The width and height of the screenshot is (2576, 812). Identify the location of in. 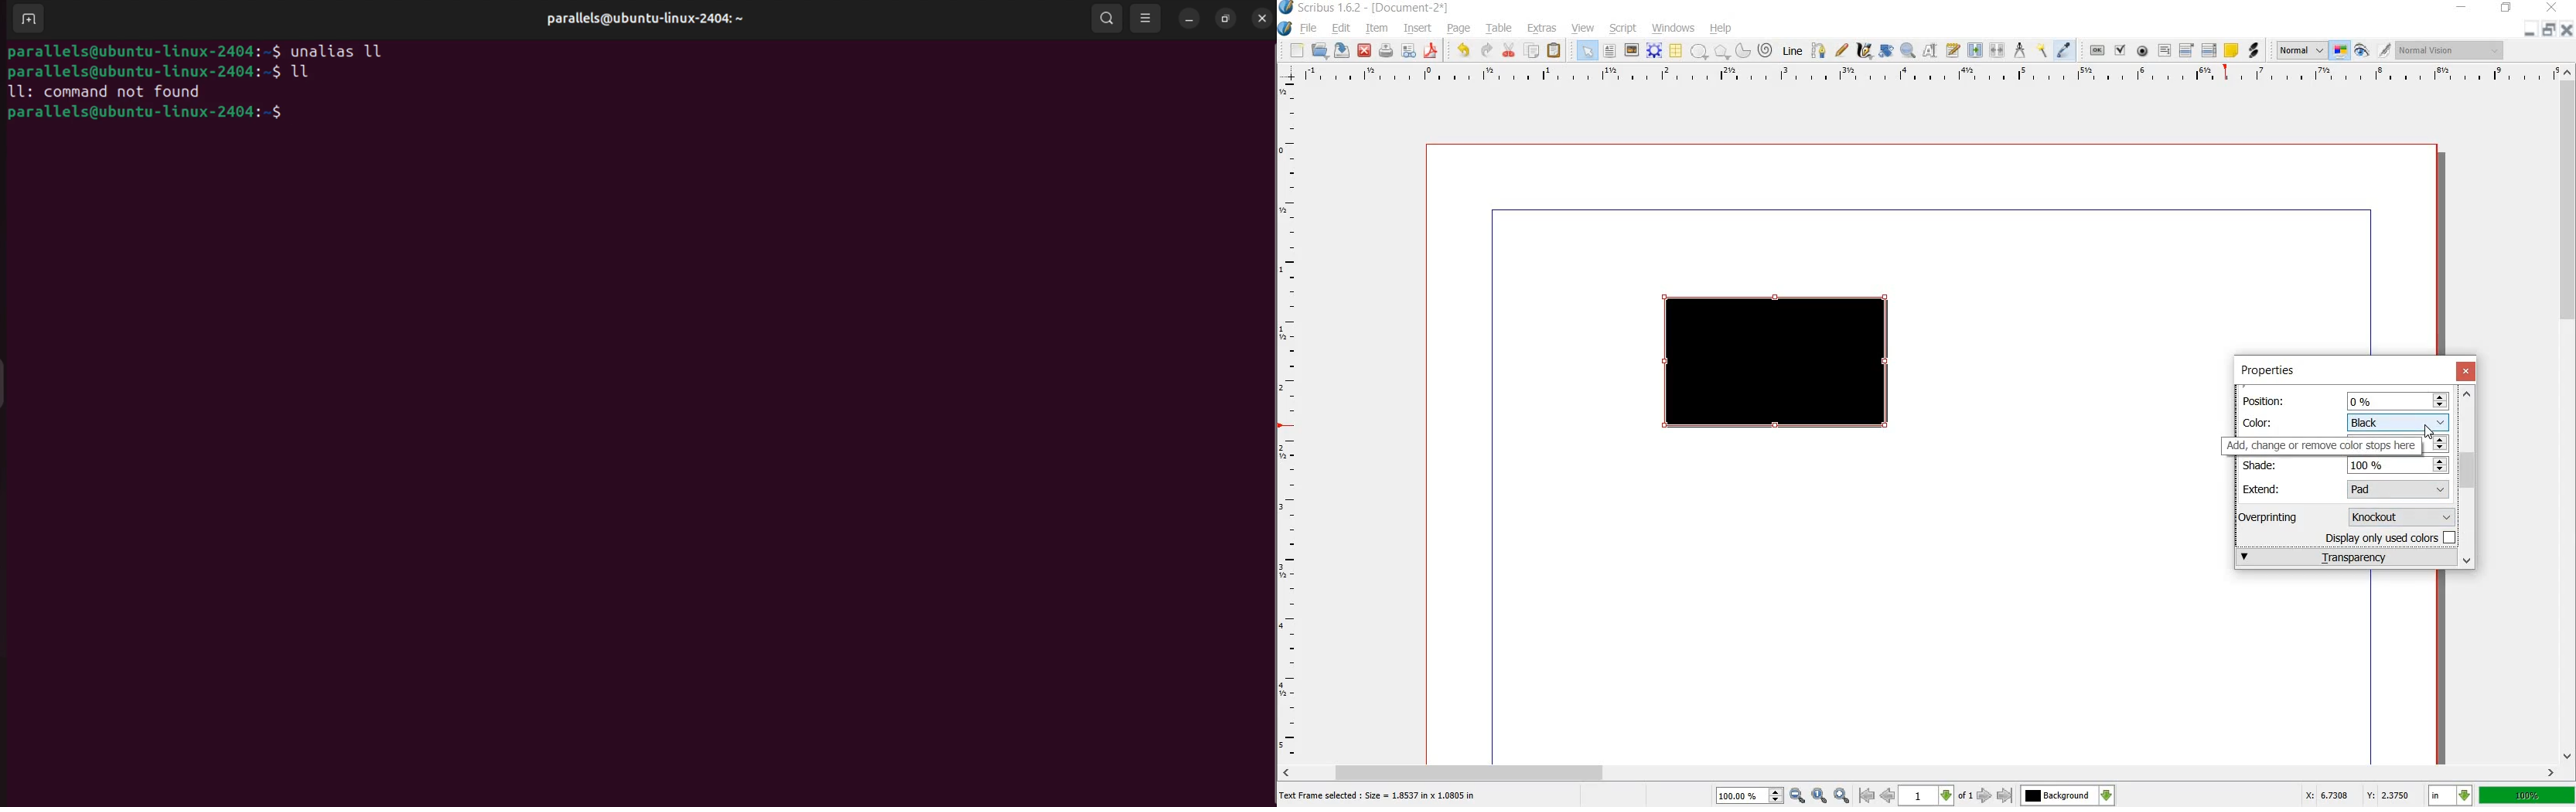
(2451, 795).